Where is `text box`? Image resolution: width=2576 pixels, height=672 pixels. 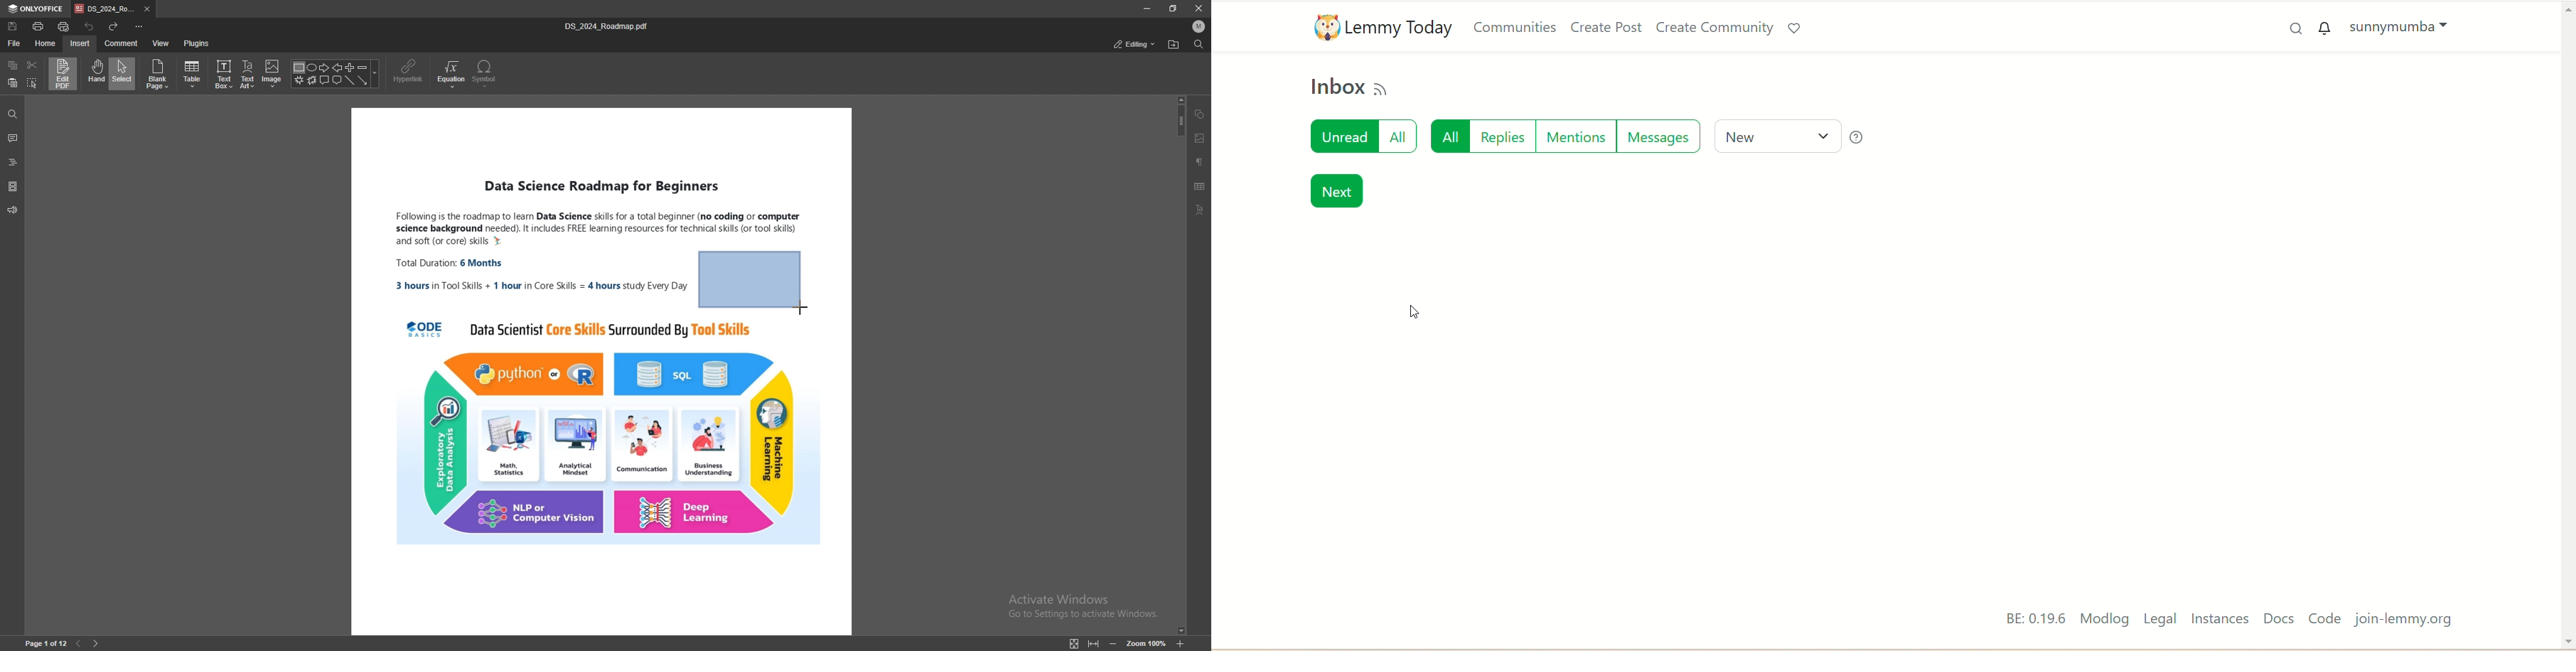
text box is located at coordinates (225, 74).